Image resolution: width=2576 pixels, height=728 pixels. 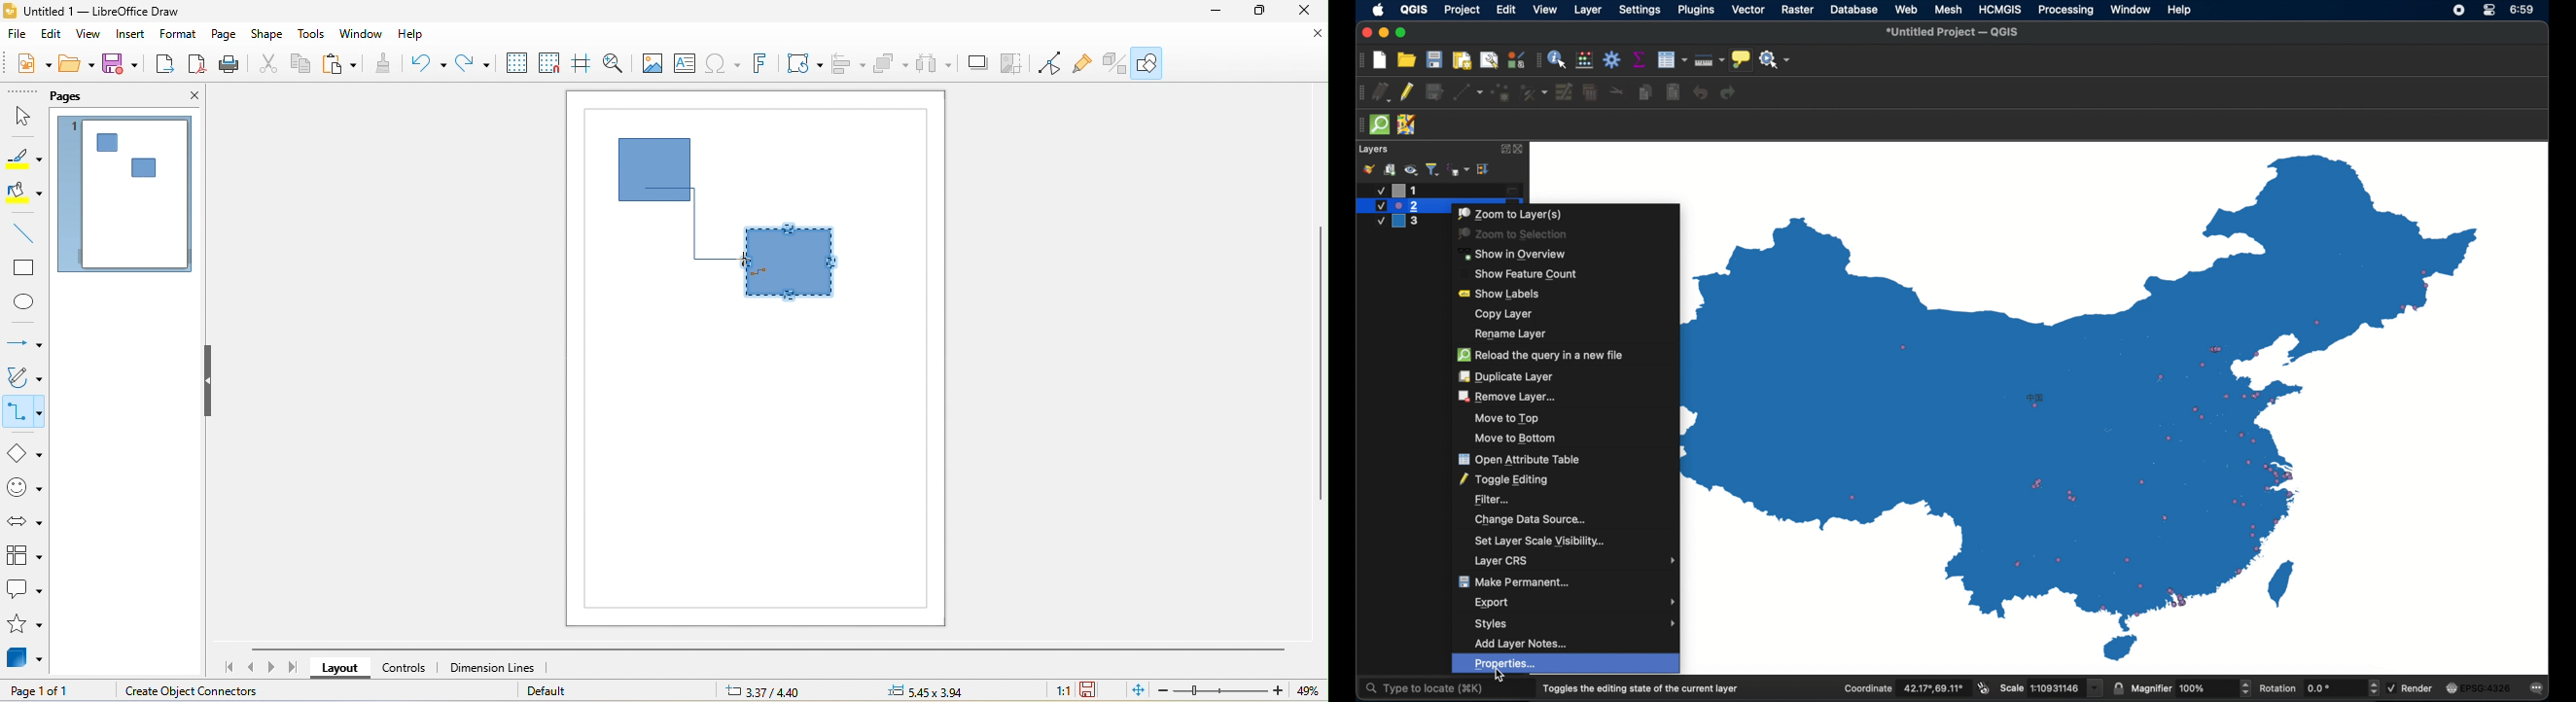 What do you see at coordinates (1534, 92) in the screenshot?
I see `vertex tool` at bounding box center [1534, 92].